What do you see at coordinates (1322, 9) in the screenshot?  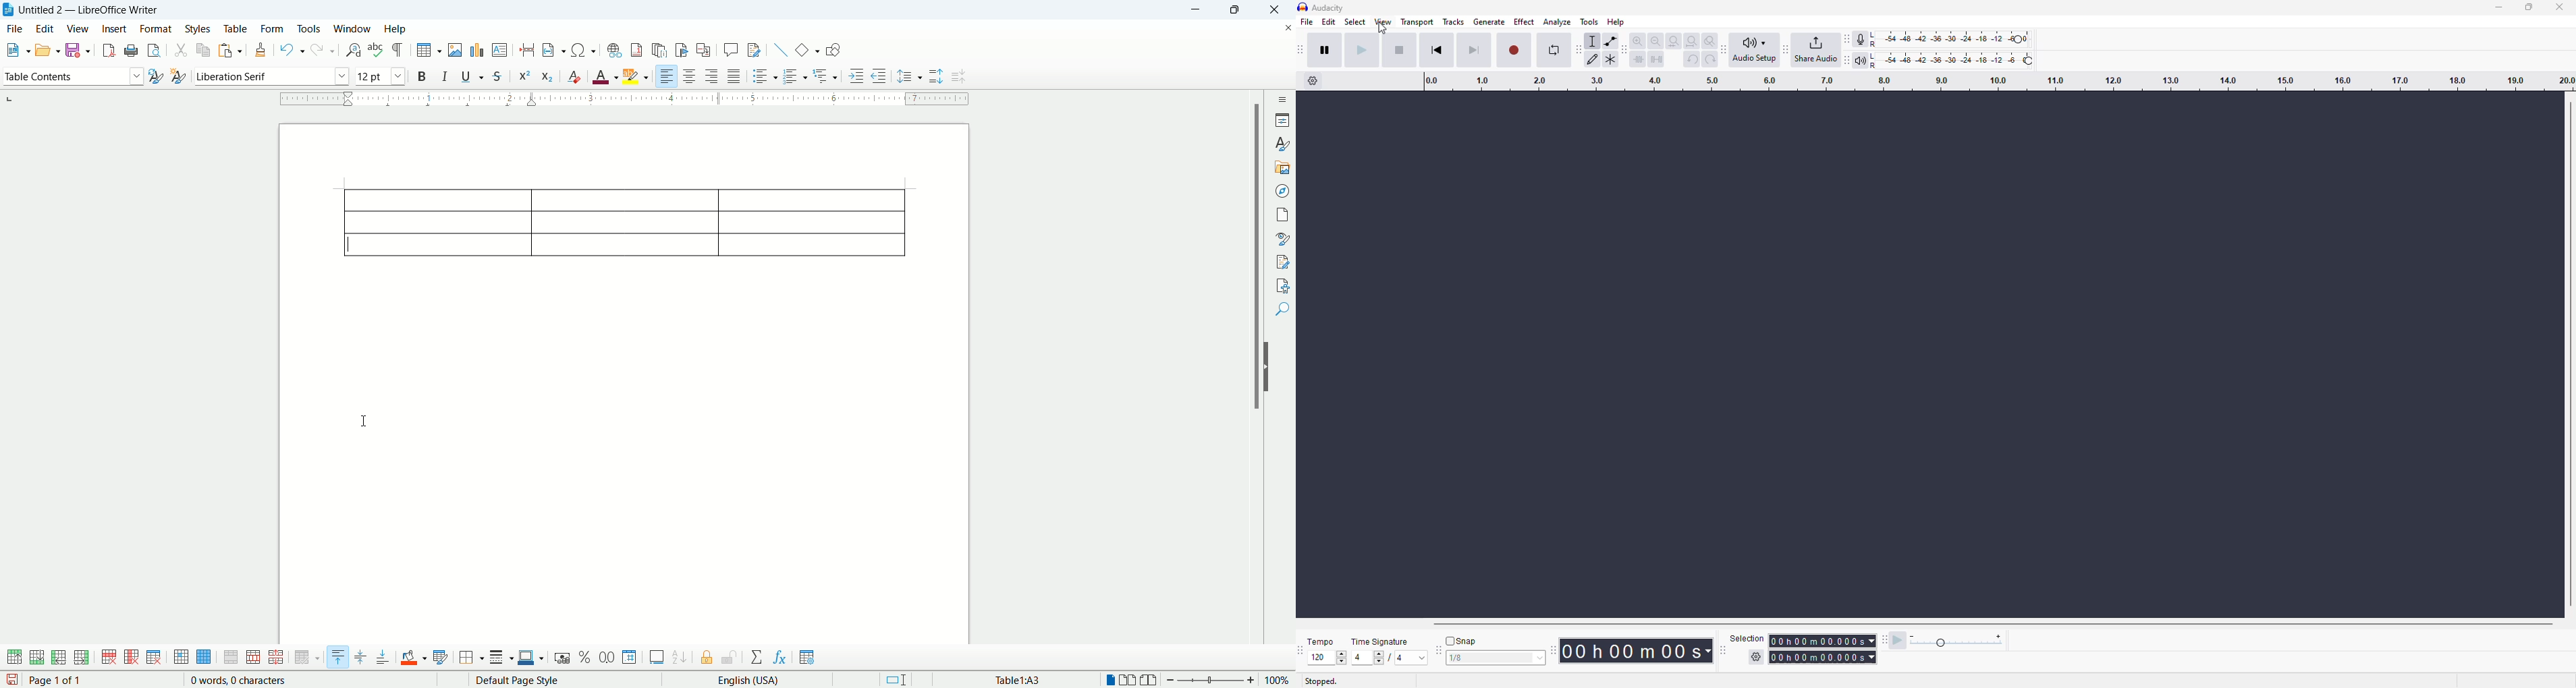 I see `audacity` at bounding box center [1322, 9].